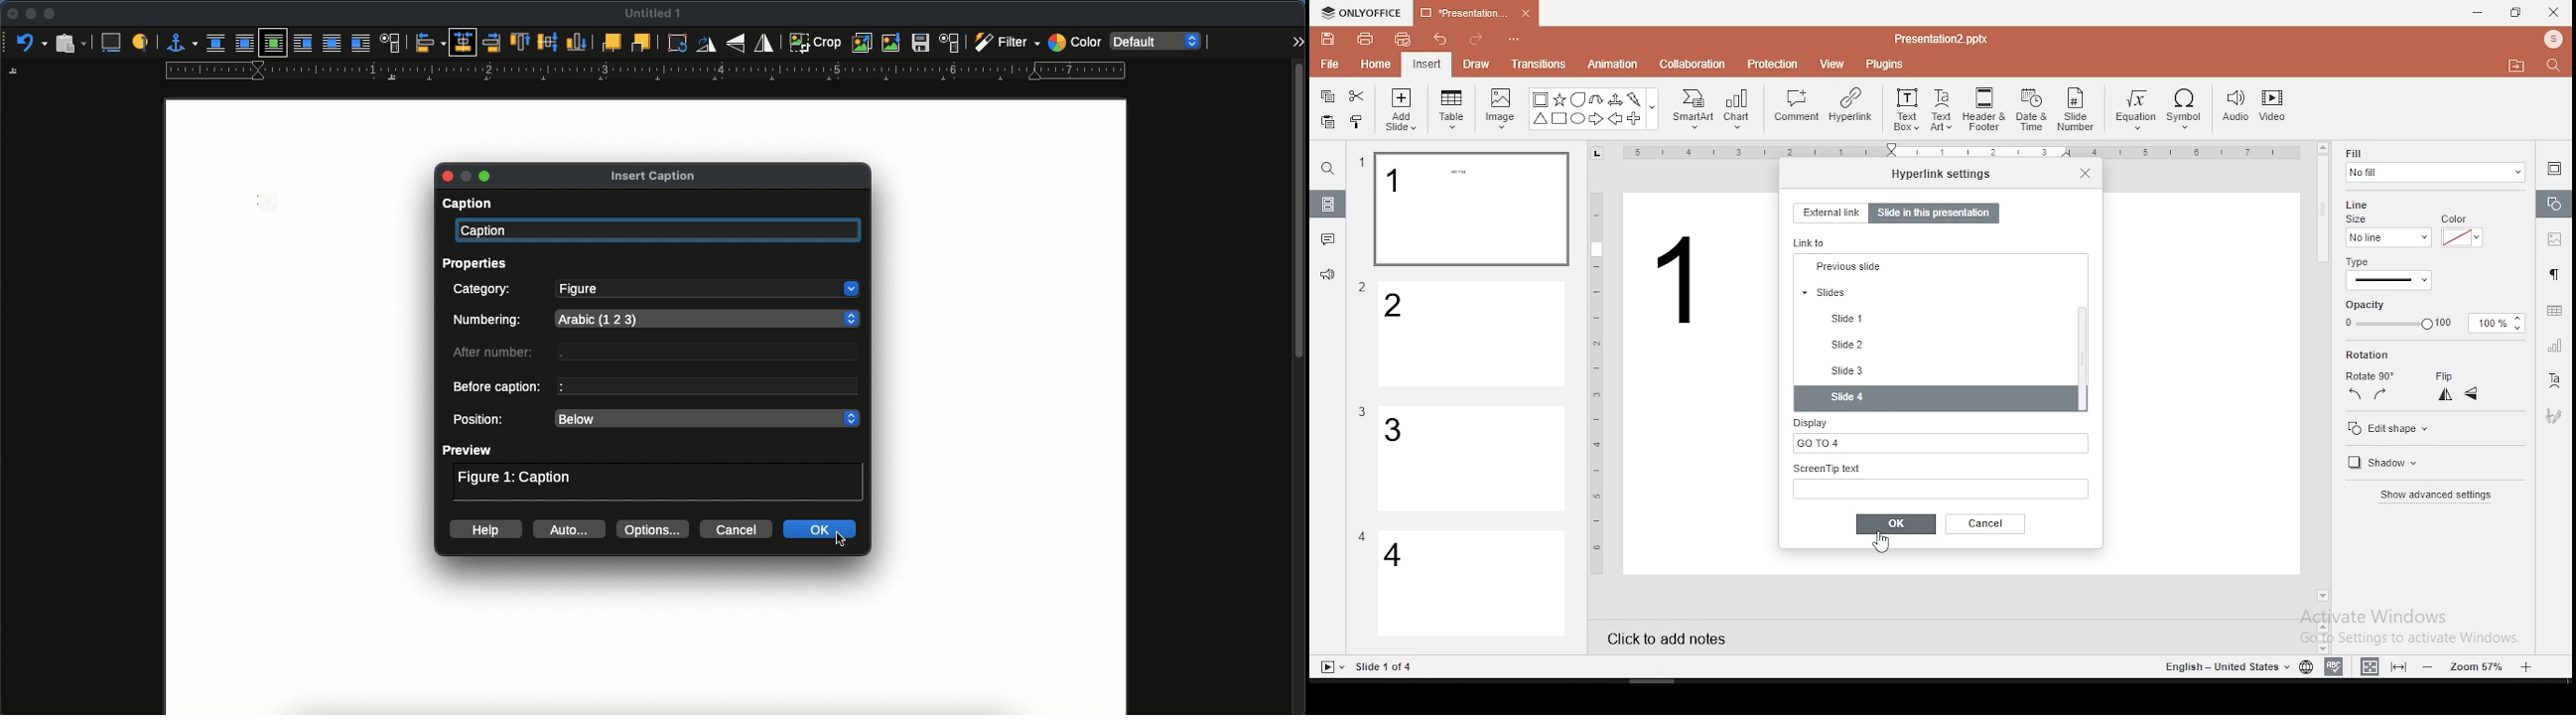 The height and width of the screenshot is (728, 2576). I want to click on , so click(1386, 667).